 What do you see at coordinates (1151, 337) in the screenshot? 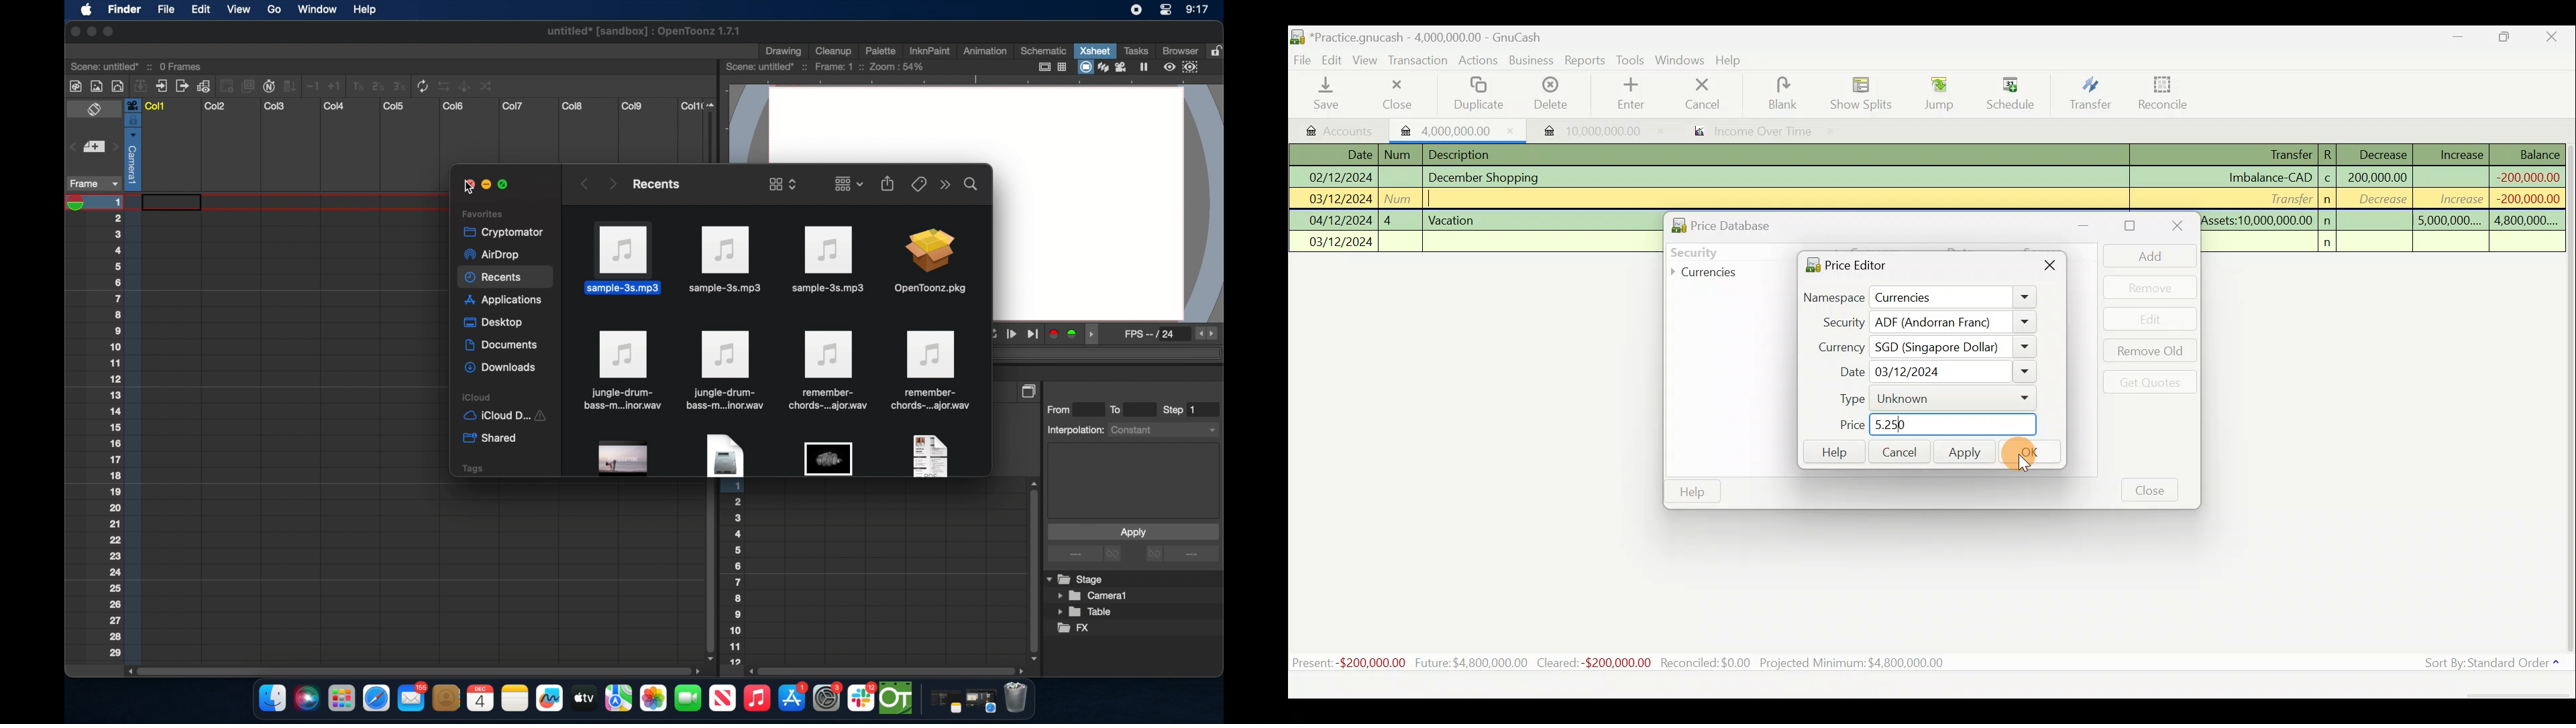
I see `fps` at bounding box center [1151, 337].